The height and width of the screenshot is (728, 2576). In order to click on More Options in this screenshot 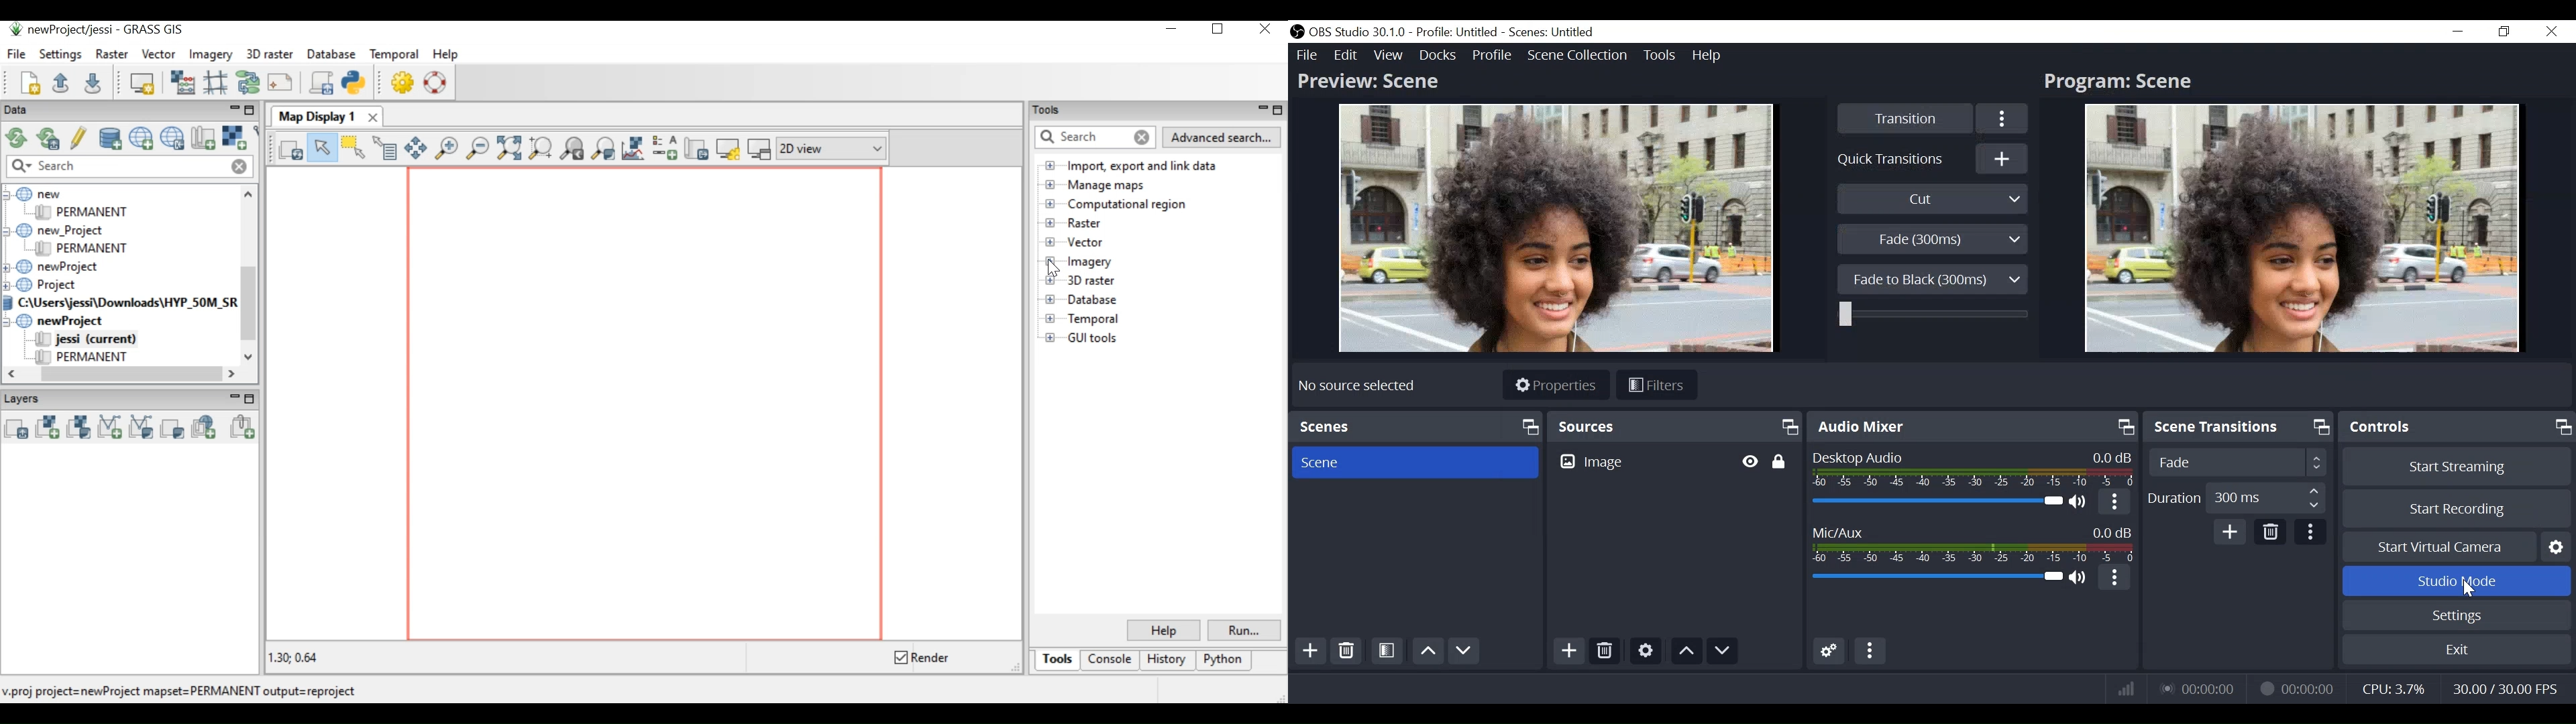, I will do `click(2115, 581)`.